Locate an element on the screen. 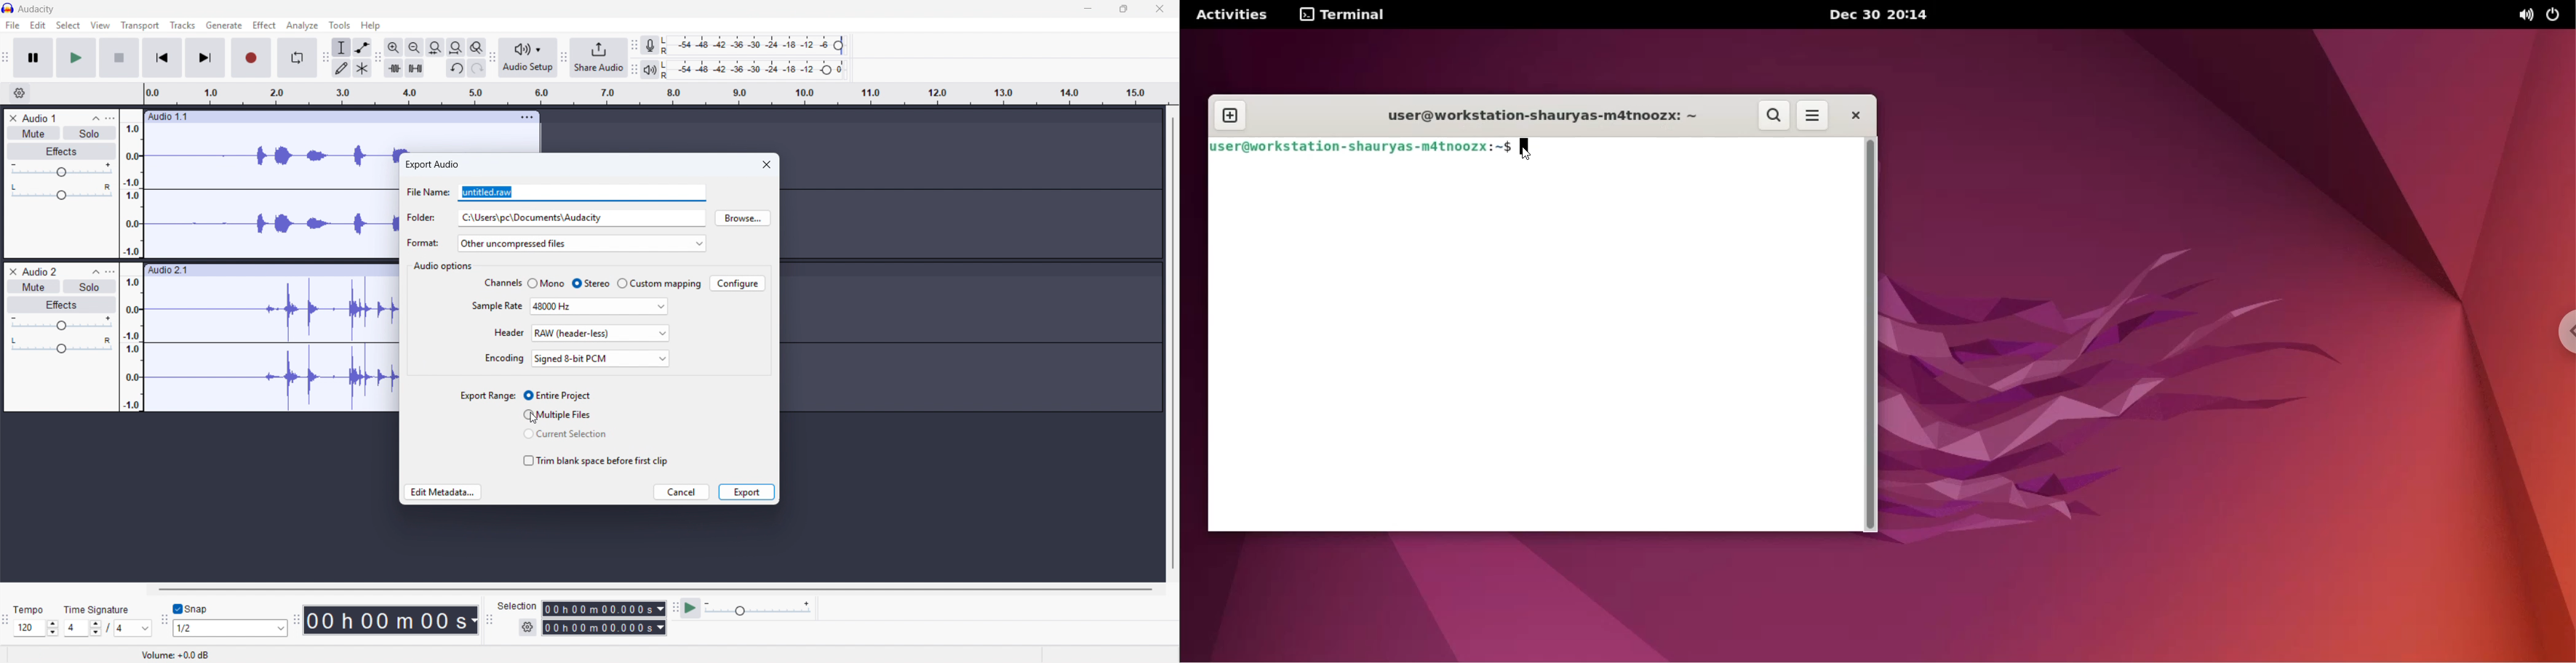  Selection settings is located at coordinates (527, 627).